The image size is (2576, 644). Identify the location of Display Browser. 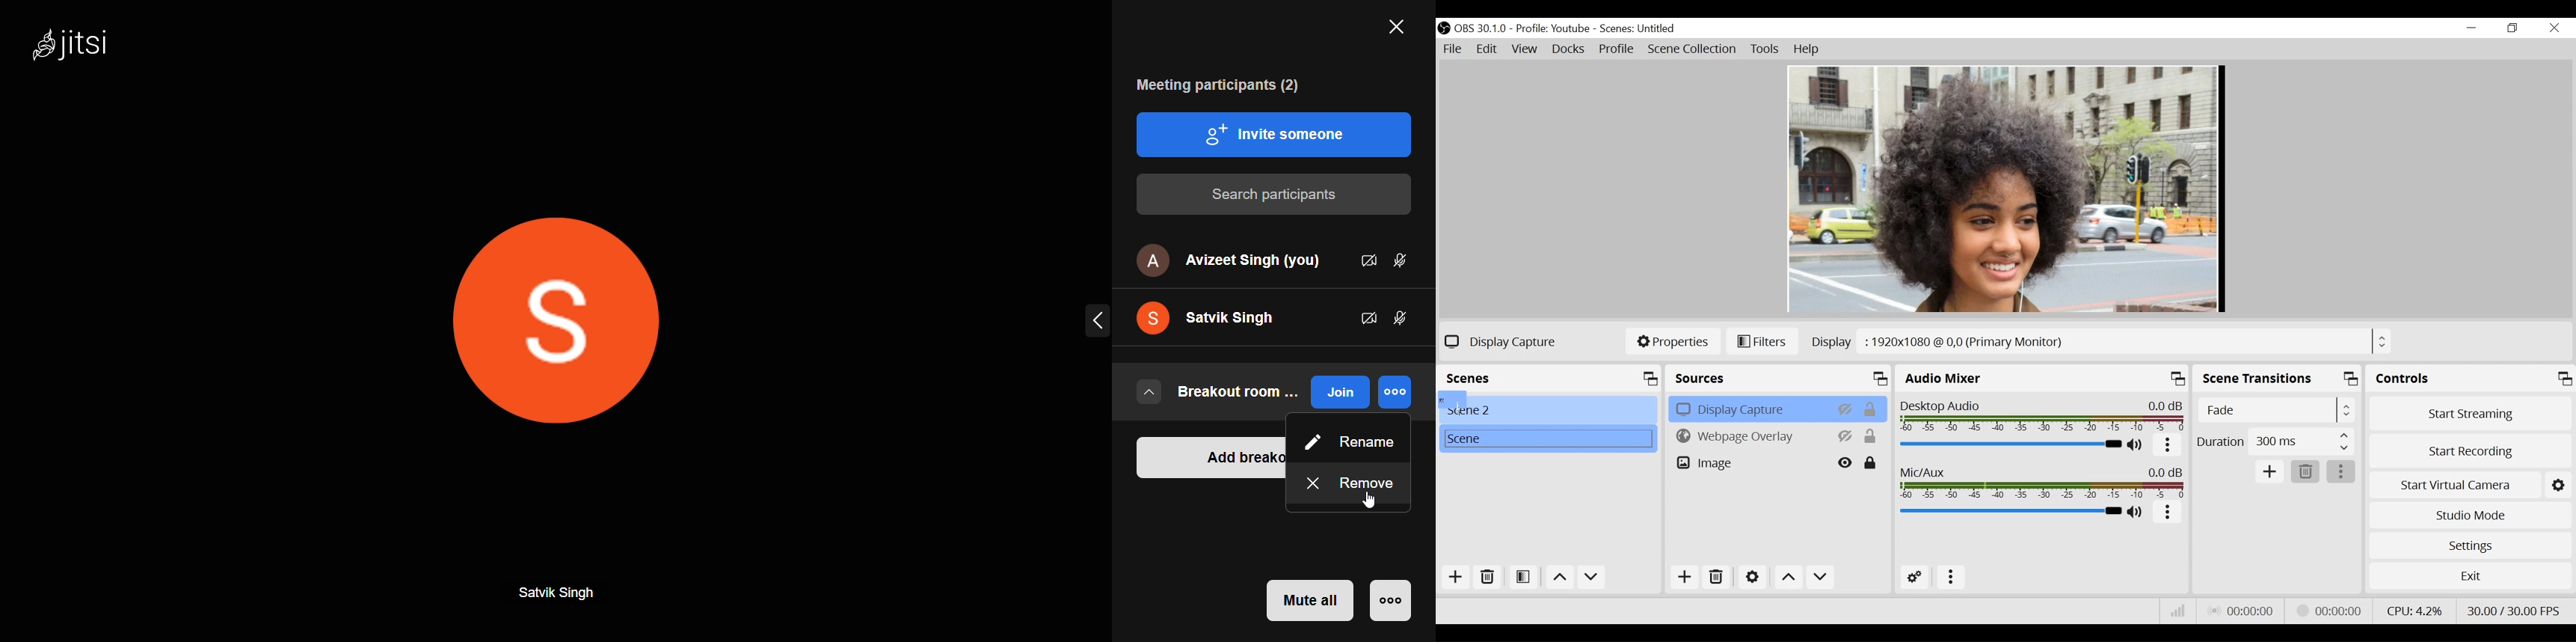
(2100, 341).